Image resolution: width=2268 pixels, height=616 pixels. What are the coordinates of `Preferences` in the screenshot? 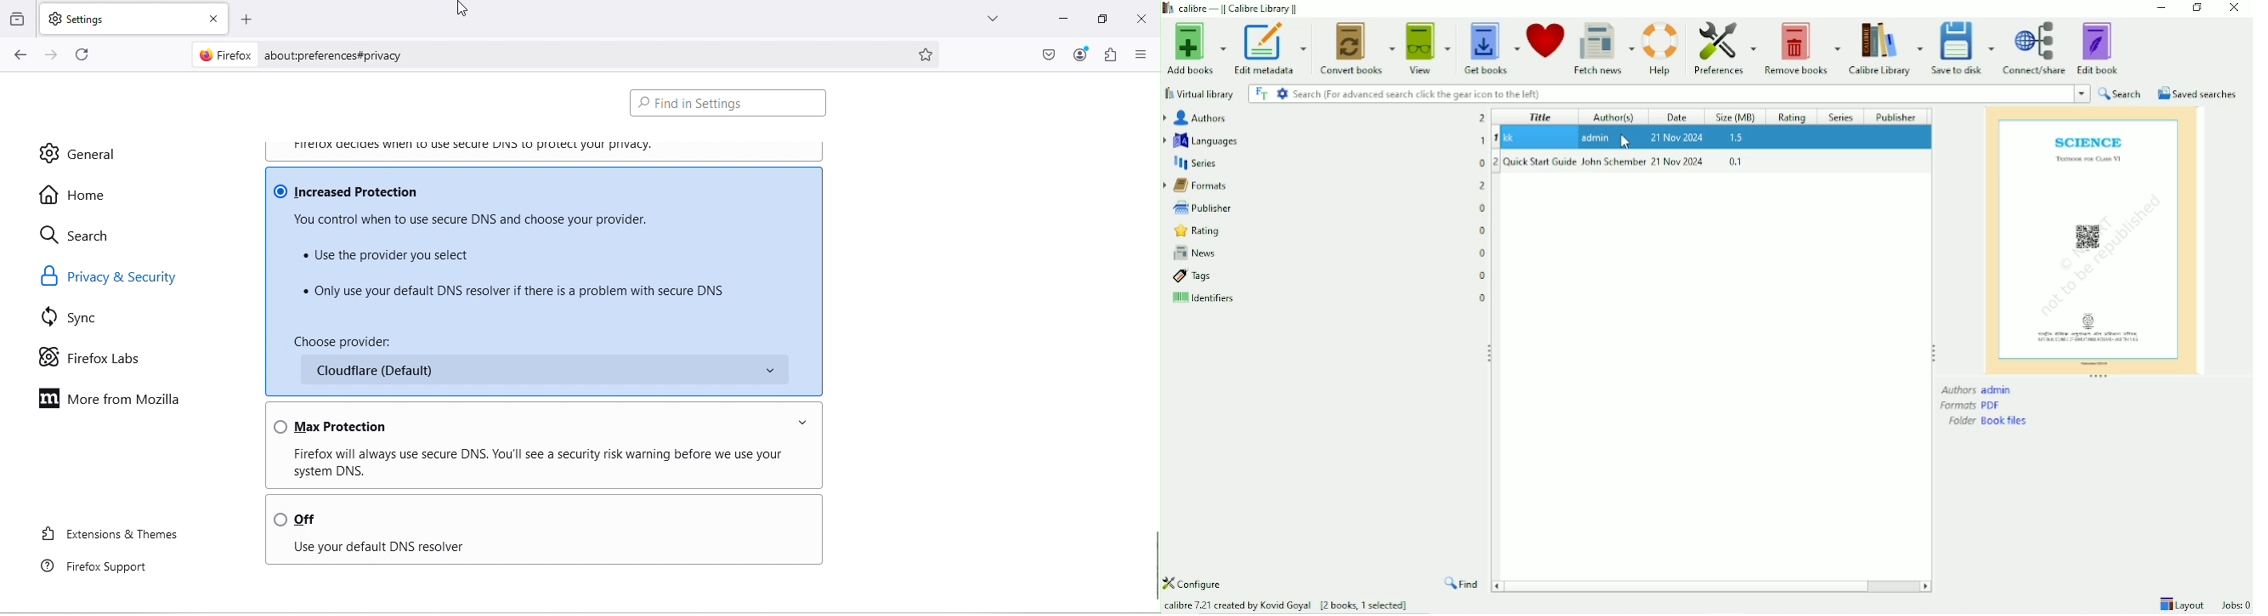 It's located at (1722, 48).